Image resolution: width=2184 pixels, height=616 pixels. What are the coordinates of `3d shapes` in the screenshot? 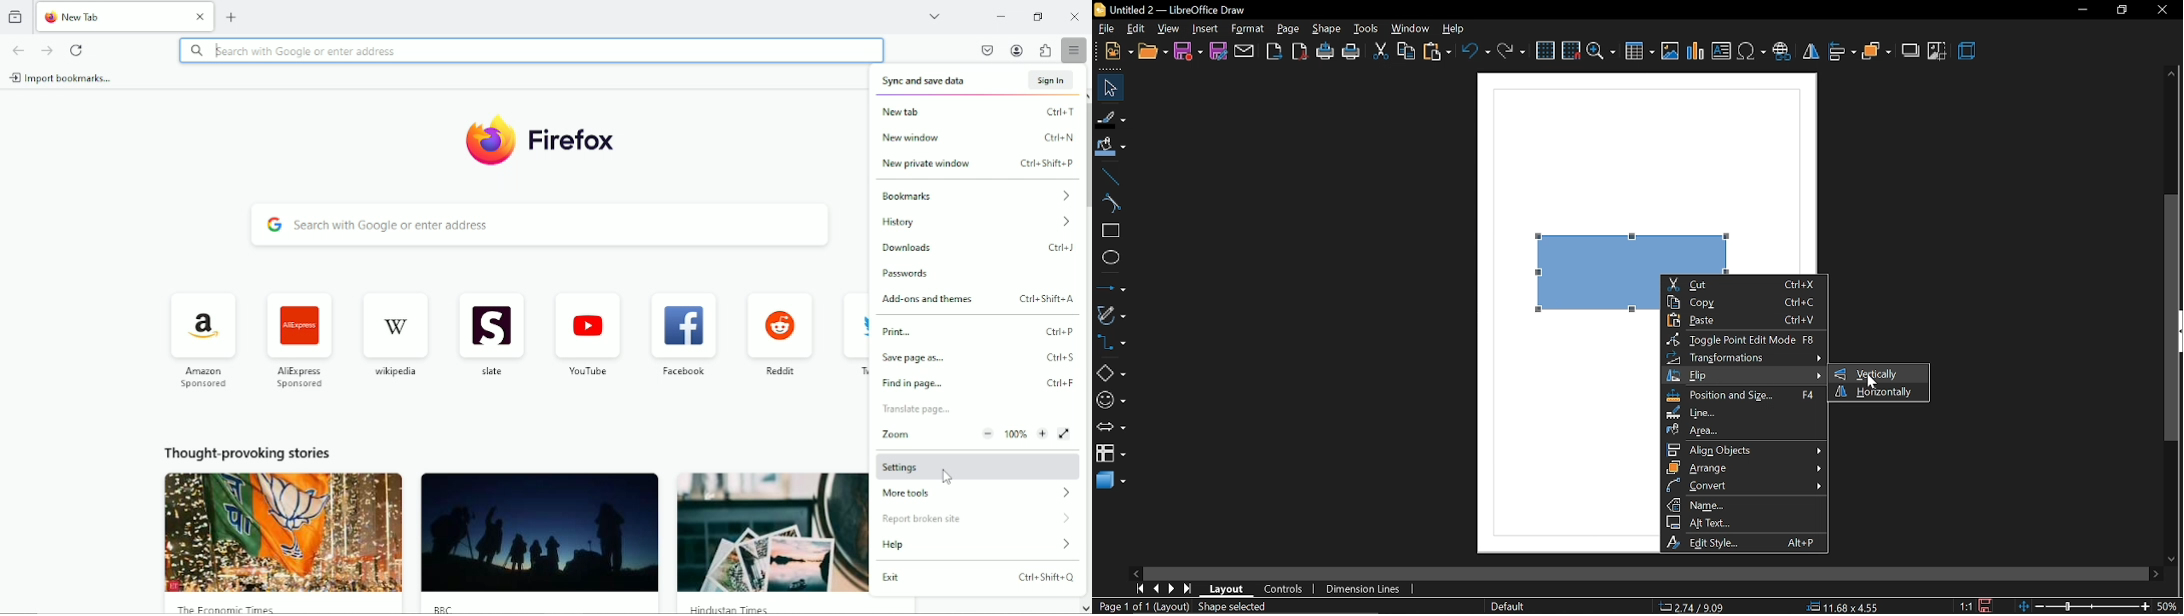 It's located at (1111, 482).